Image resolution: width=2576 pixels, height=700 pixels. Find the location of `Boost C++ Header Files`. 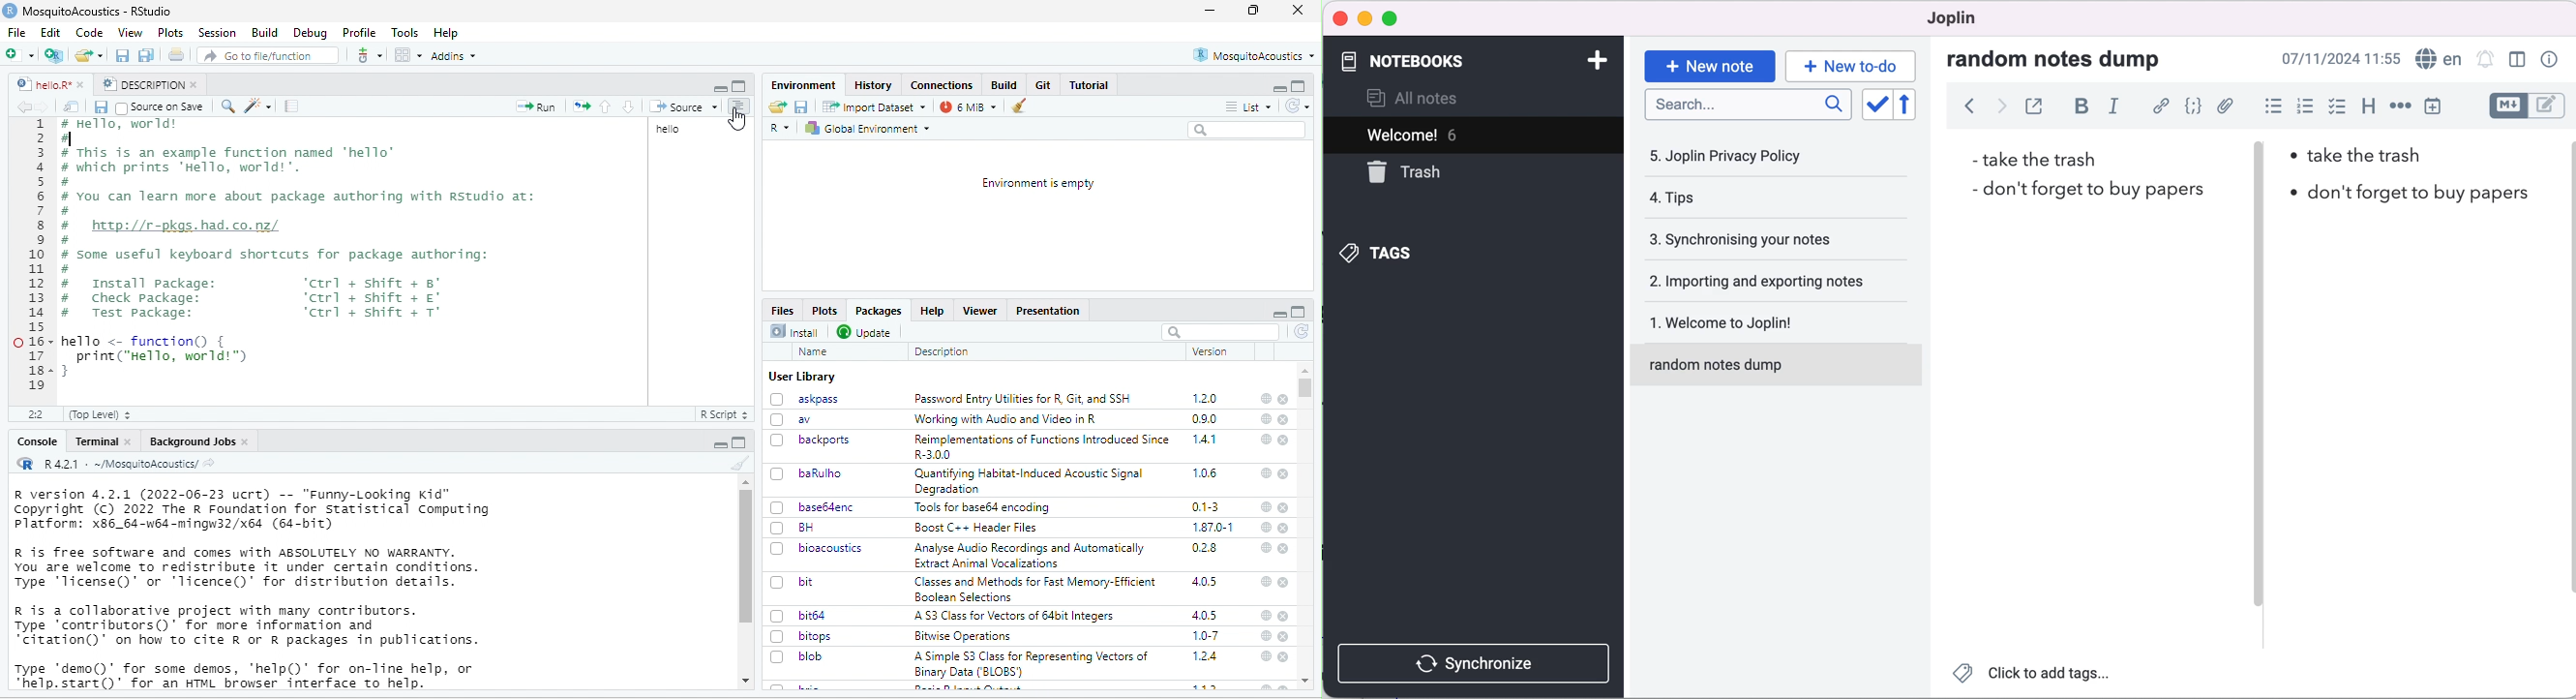

Boost C++ Header Files is located at coordinates (977, 528).